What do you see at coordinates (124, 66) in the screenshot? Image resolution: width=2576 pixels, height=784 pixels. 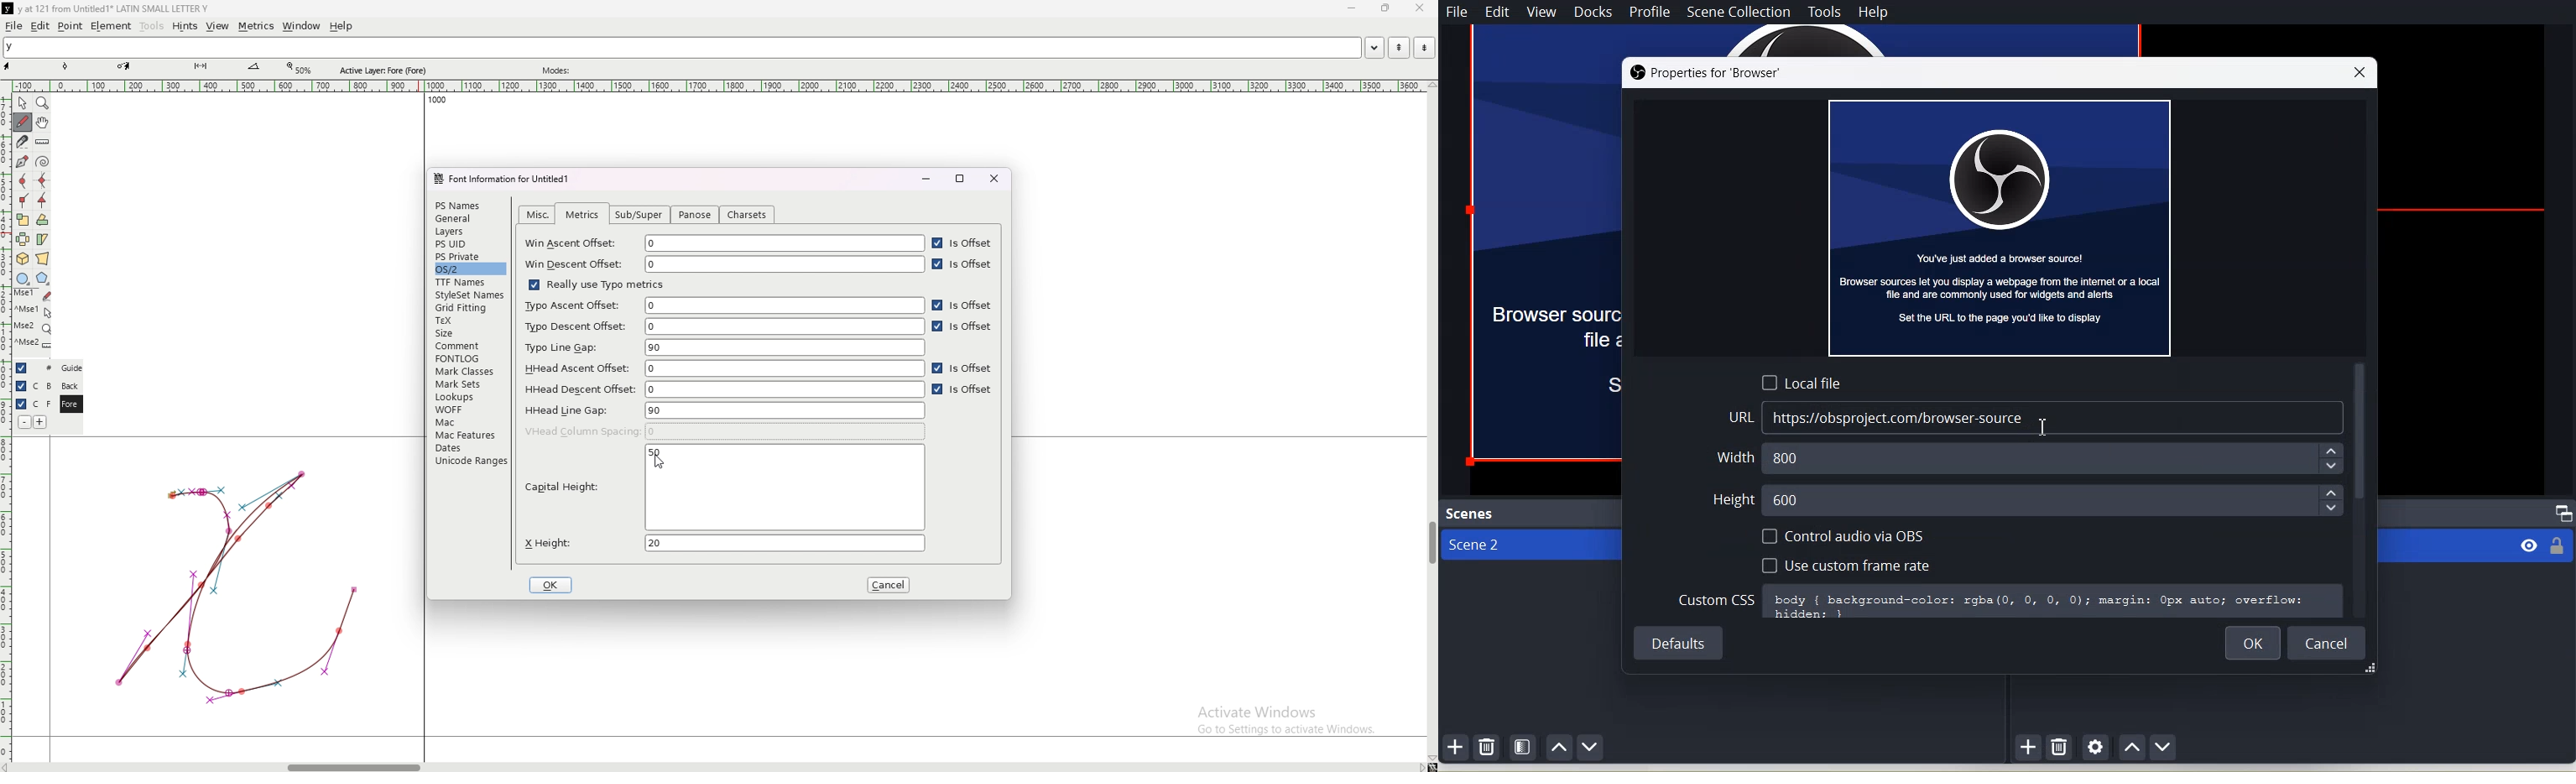 I see `pen tool` at bounding box center [124, 66].